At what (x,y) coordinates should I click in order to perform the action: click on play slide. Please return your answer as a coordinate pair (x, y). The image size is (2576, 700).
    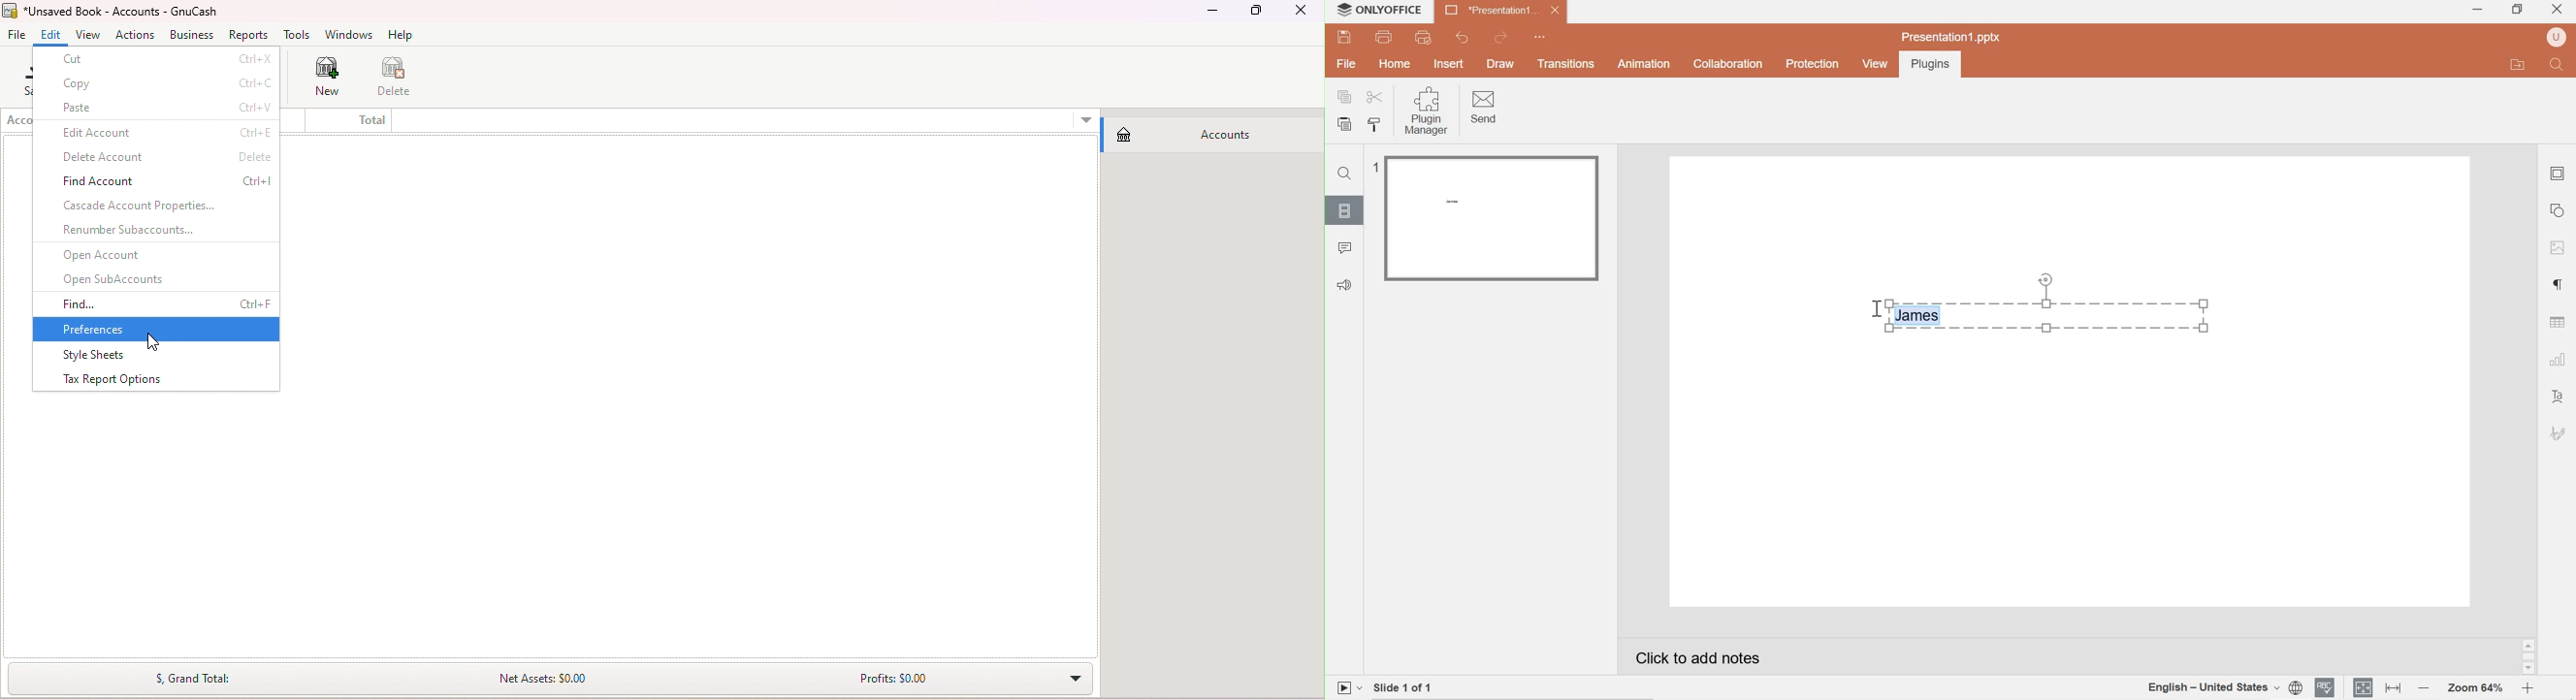
    Looking at the image, I should click on (1348, 687).